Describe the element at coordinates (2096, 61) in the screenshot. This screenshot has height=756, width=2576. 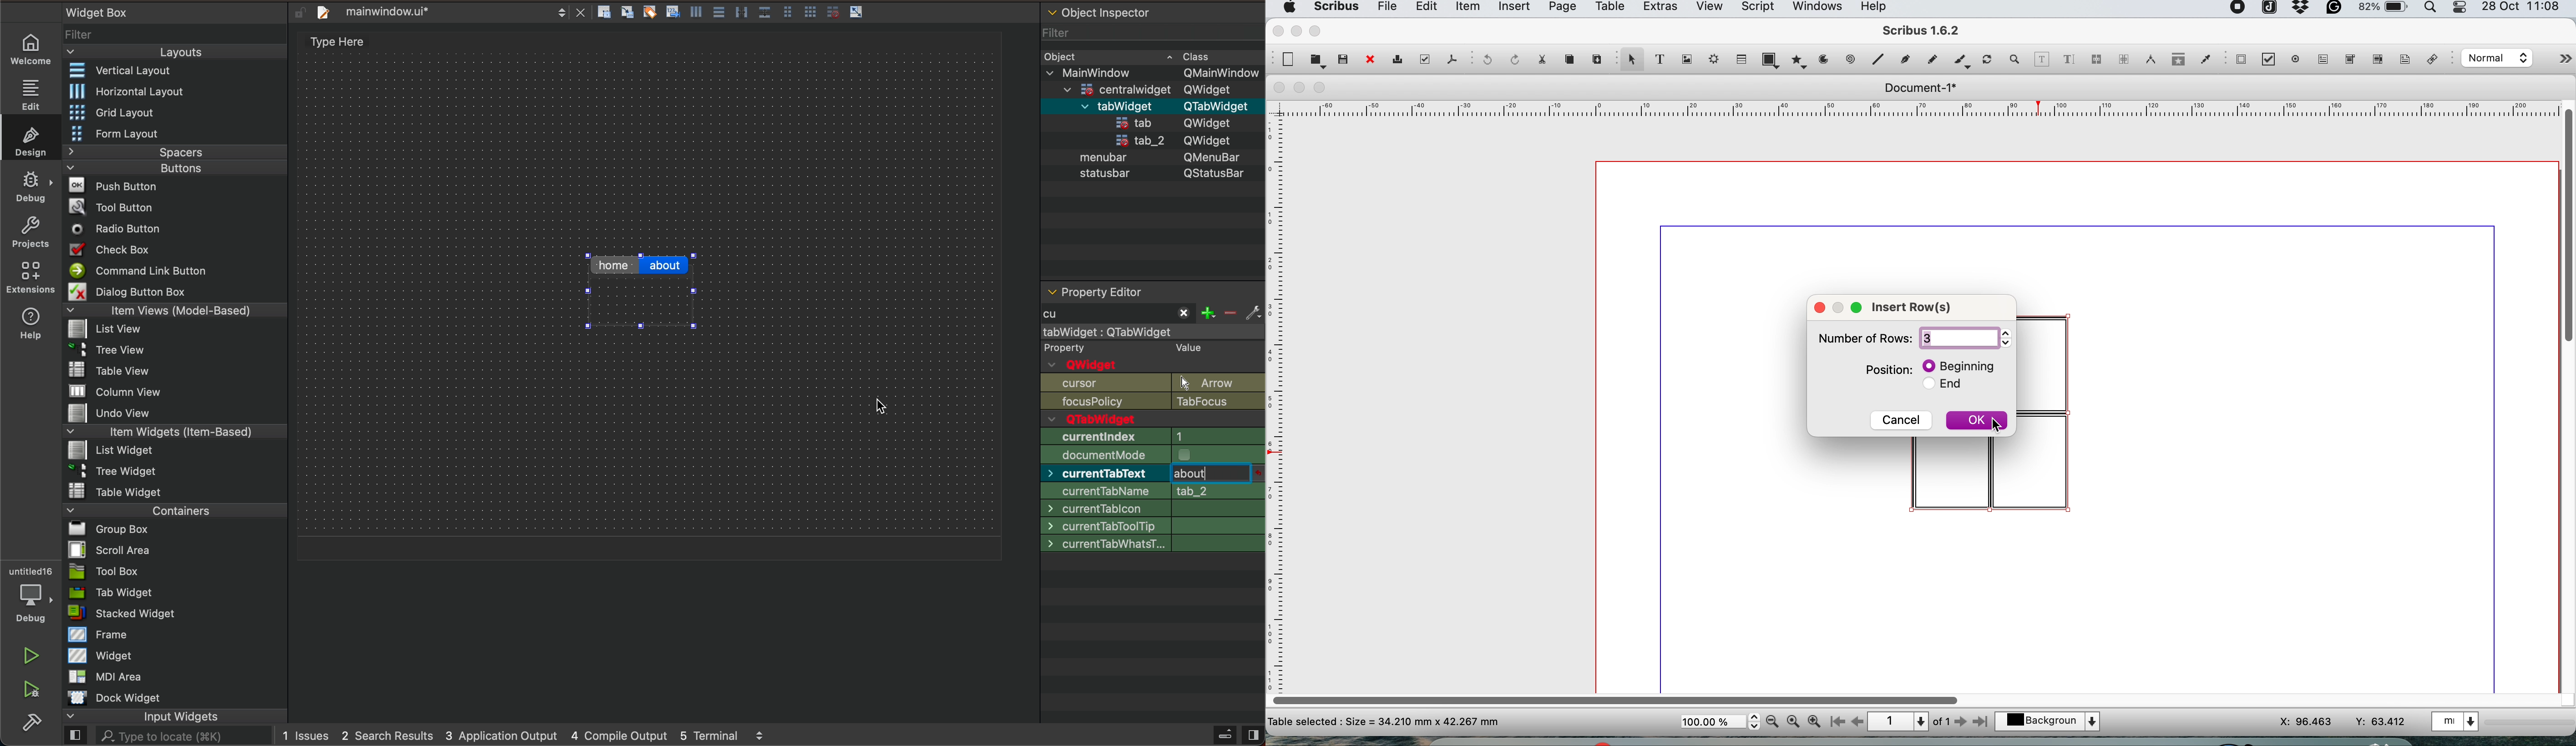
I see `link text frames` at that location.